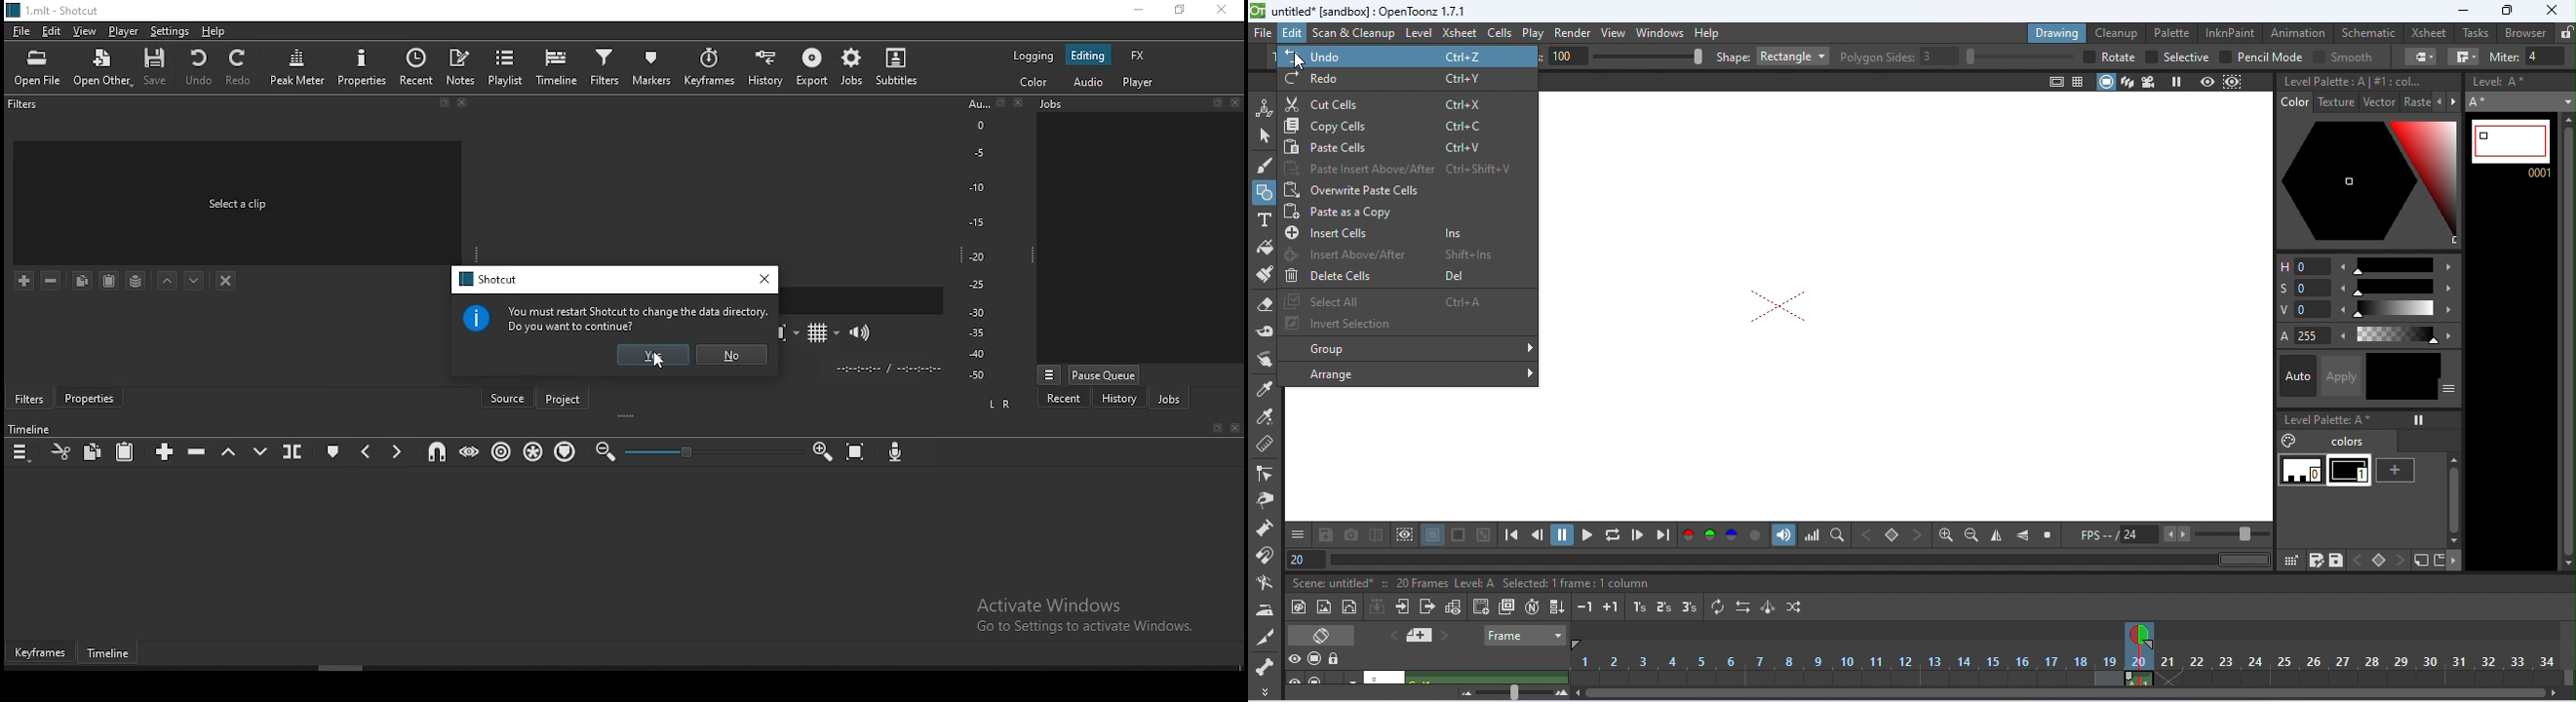  What do you see at coordinates (1001, 103) in the screenshot?
I see `Bookmark` at bounding box center [1001, 103].